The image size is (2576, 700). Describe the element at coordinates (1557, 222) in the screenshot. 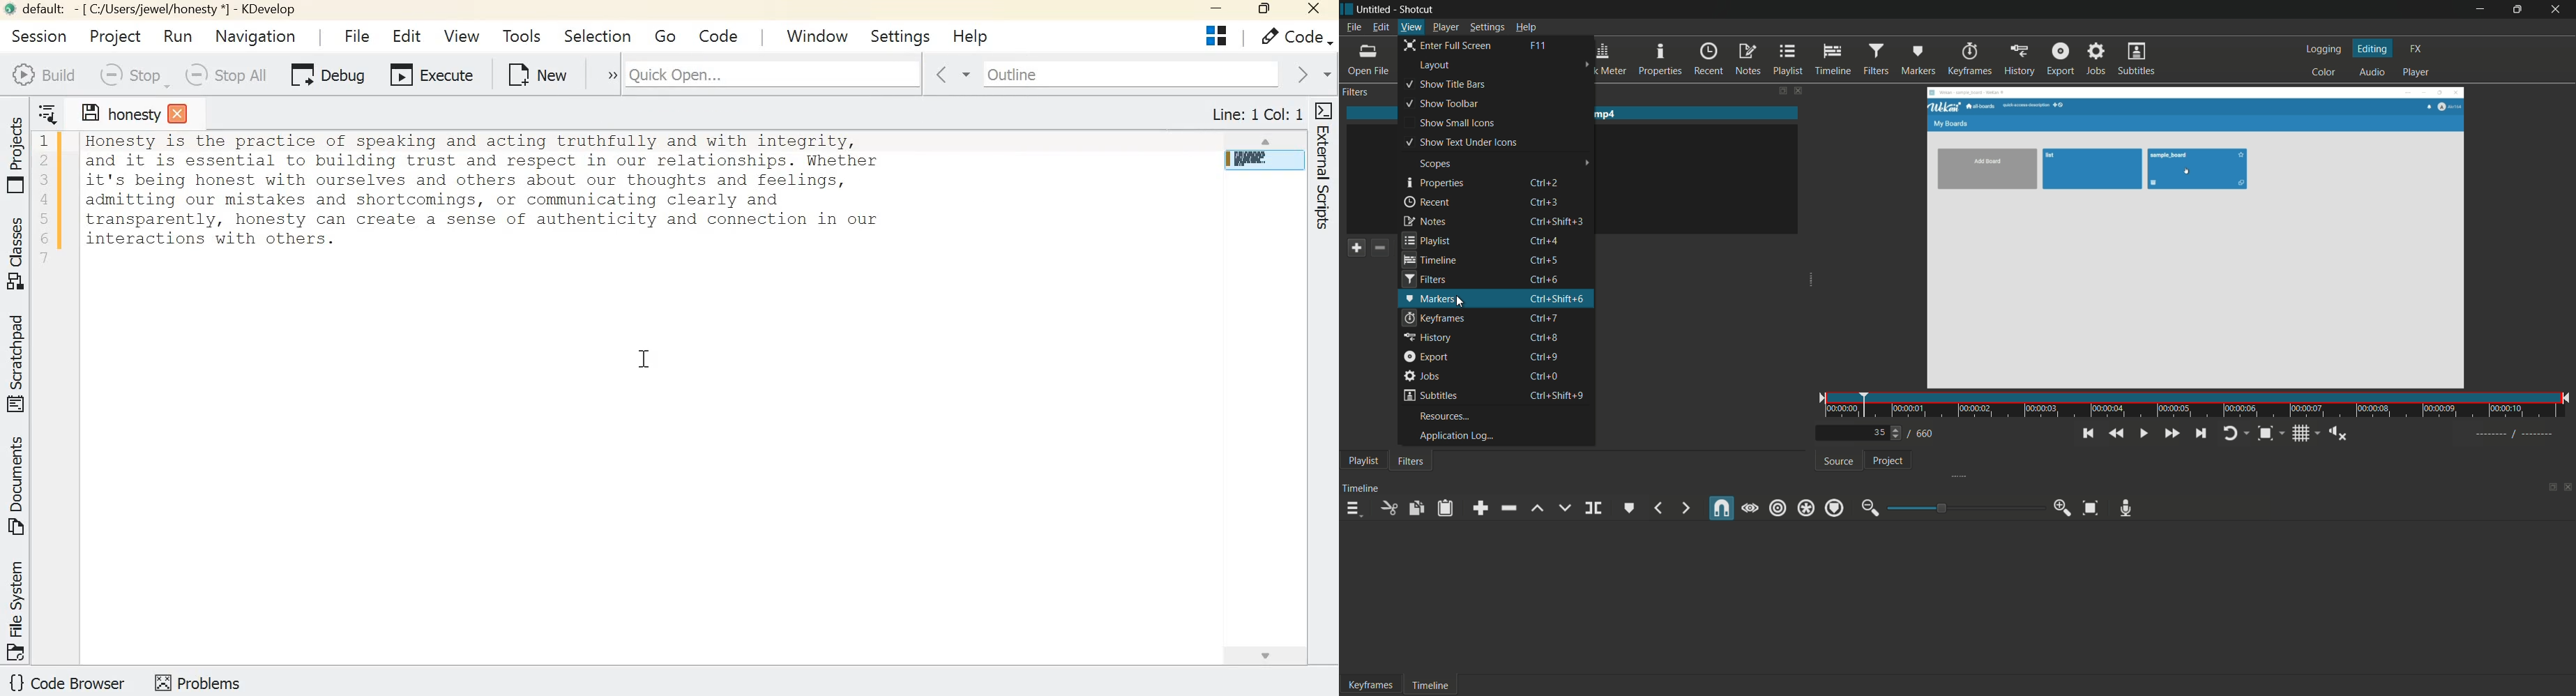

I see `keyboard shortcut` at that location.